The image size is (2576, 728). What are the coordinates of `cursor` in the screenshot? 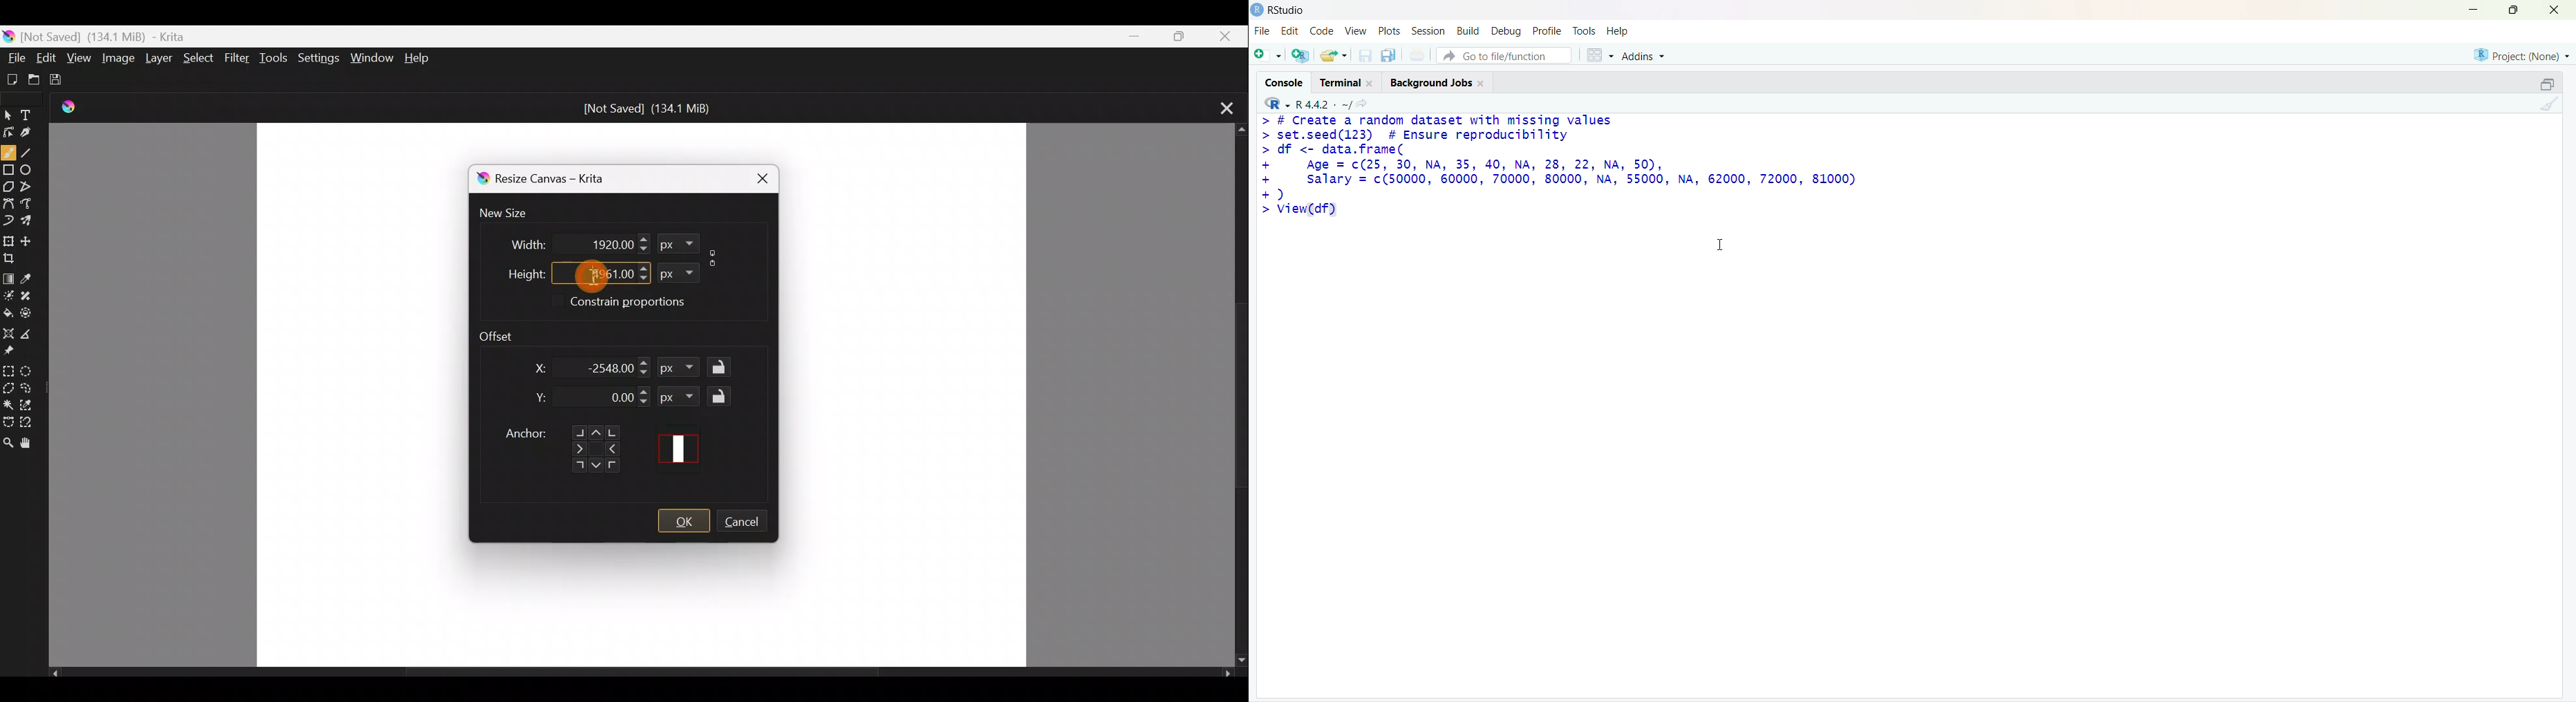 It's located at (1722, 246).